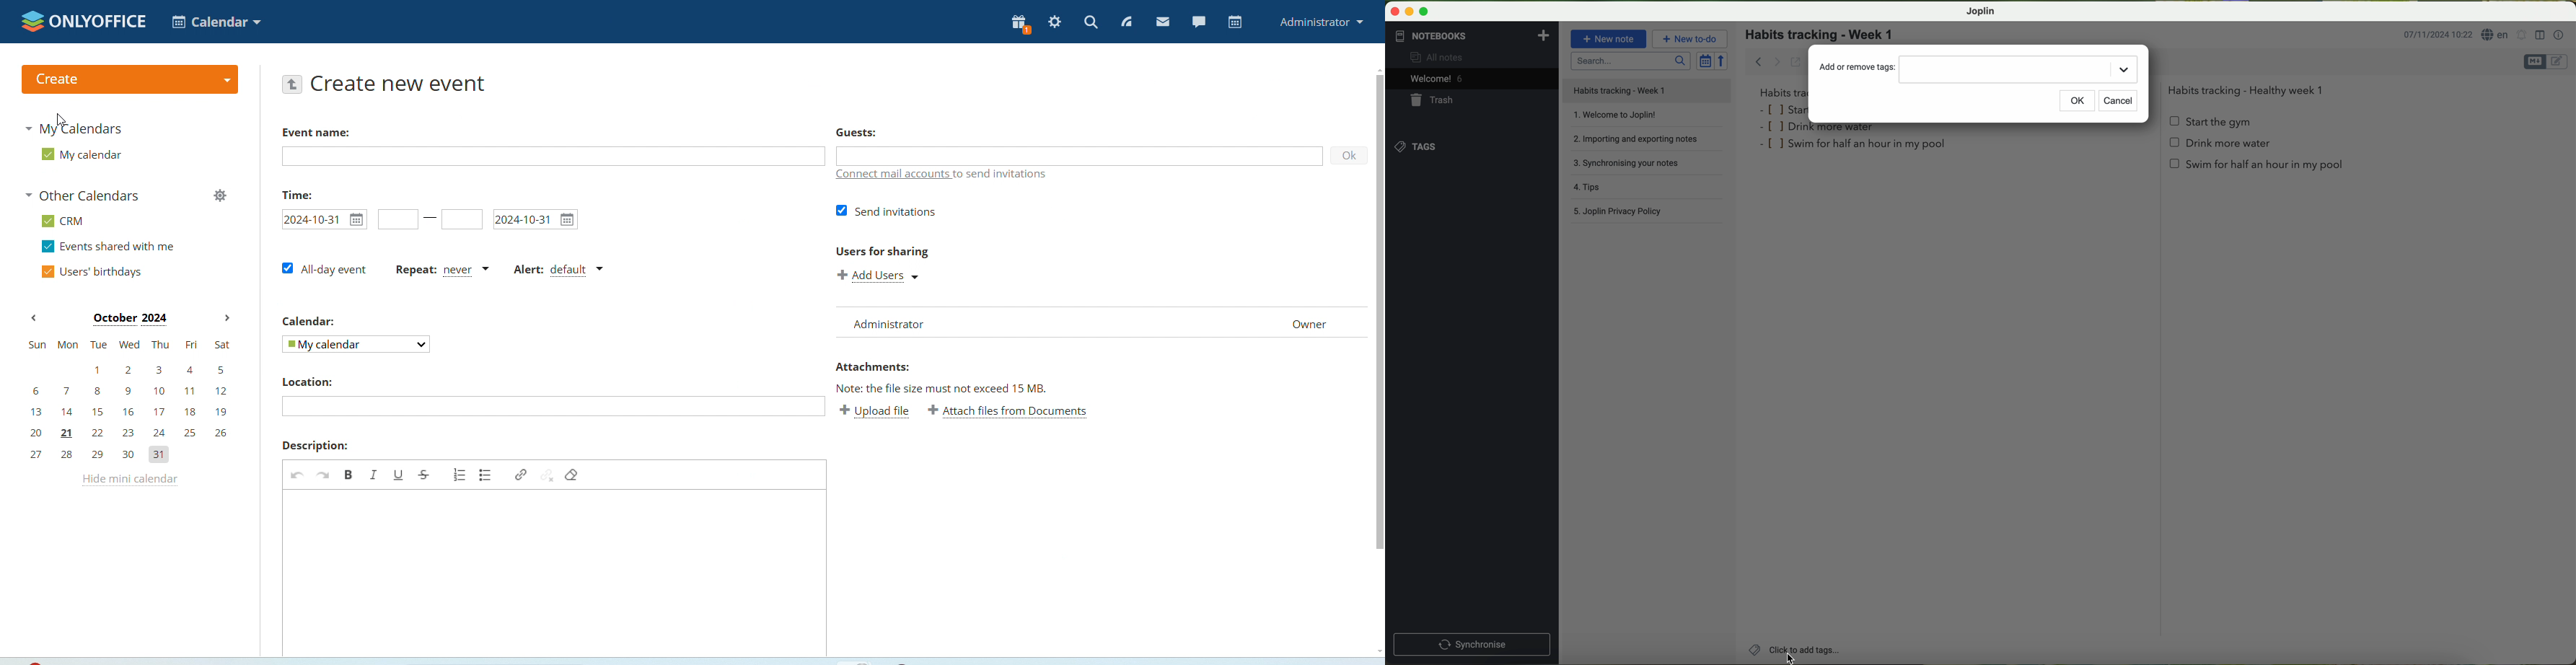 The width and height of the screenshot is (2576, 672). Describe the element at coordinates (1646, 142) in the screenshot. I see `importing and exporting notes` at that location.